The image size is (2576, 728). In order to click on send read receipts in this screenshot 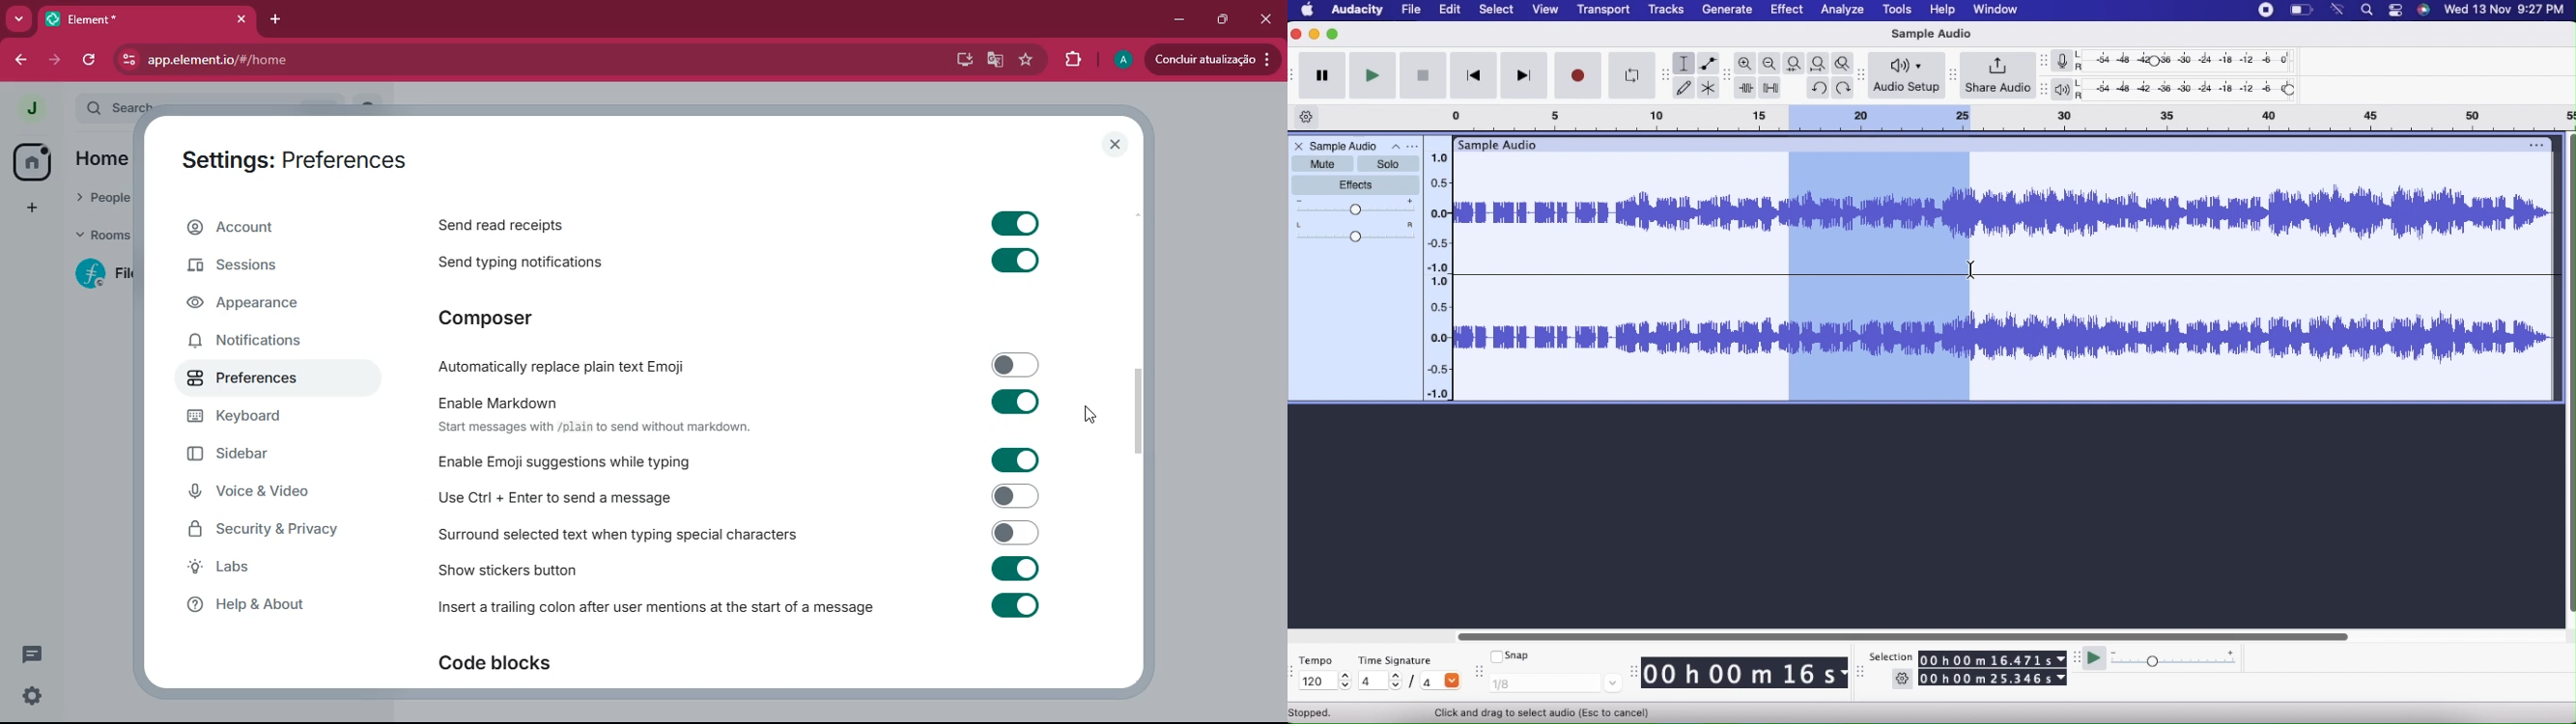, I will do `click(508, 224)`.